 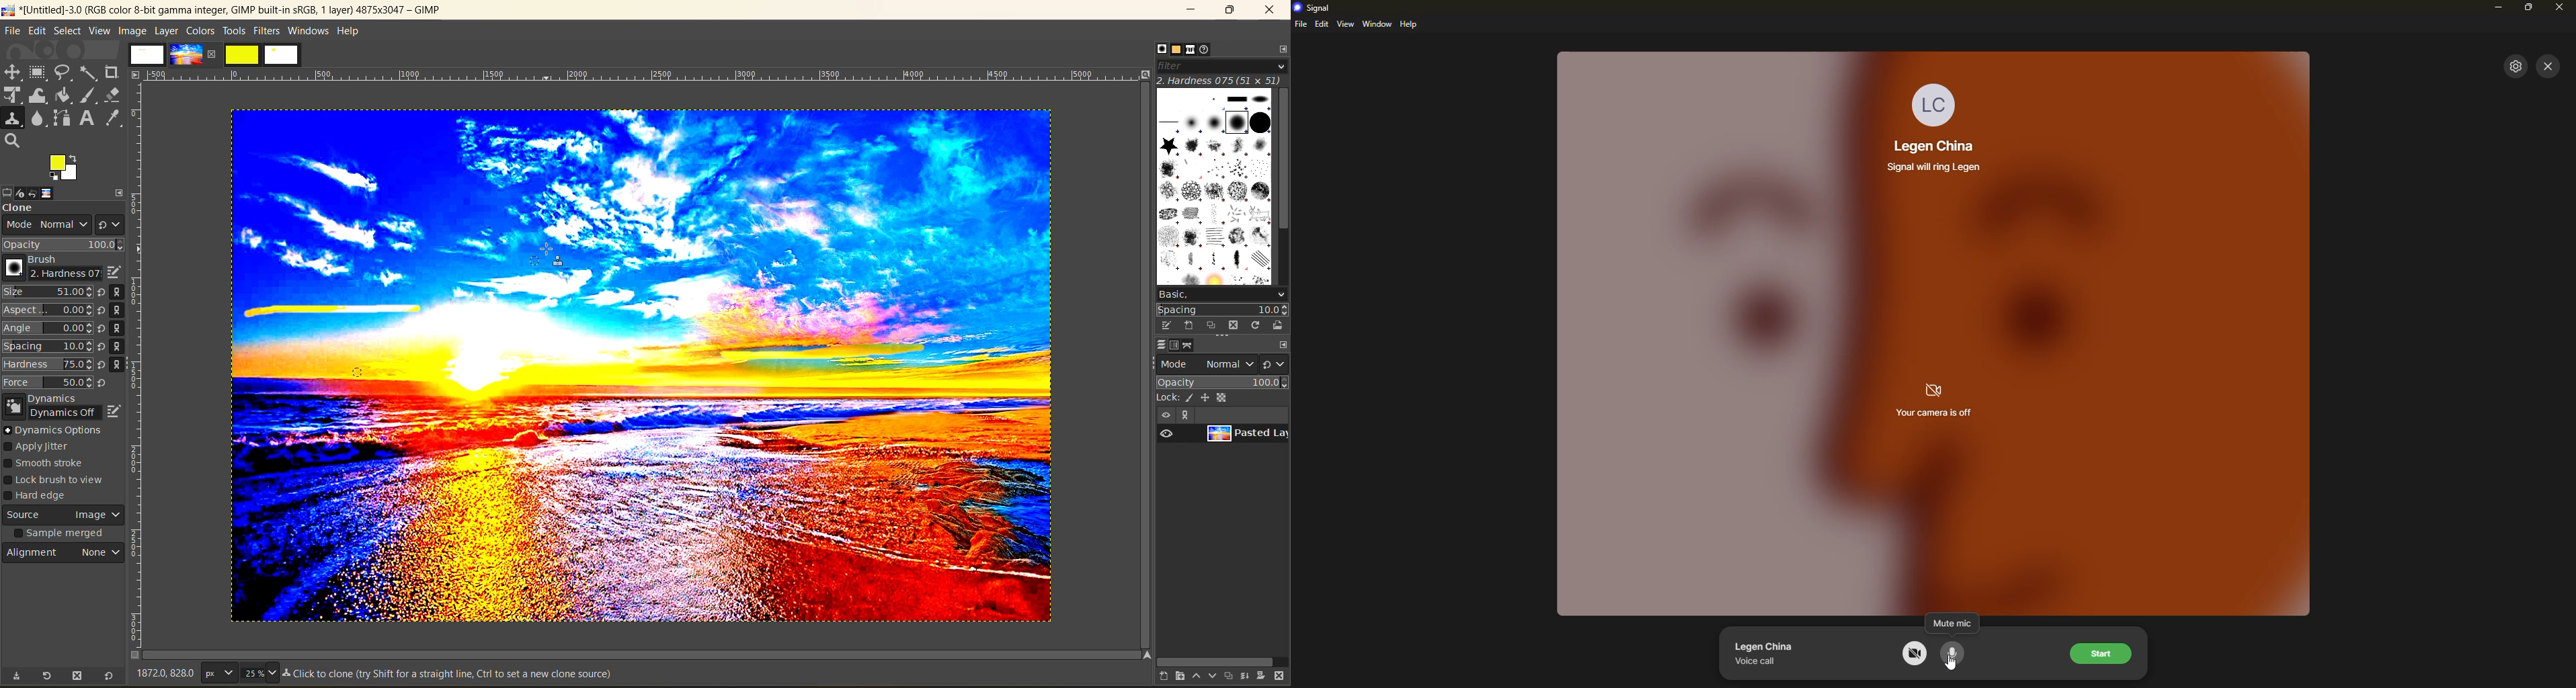 What do you see at coordinates (115, 409) in the screenshot?
I see `edit` at bounding box center [115, 409].